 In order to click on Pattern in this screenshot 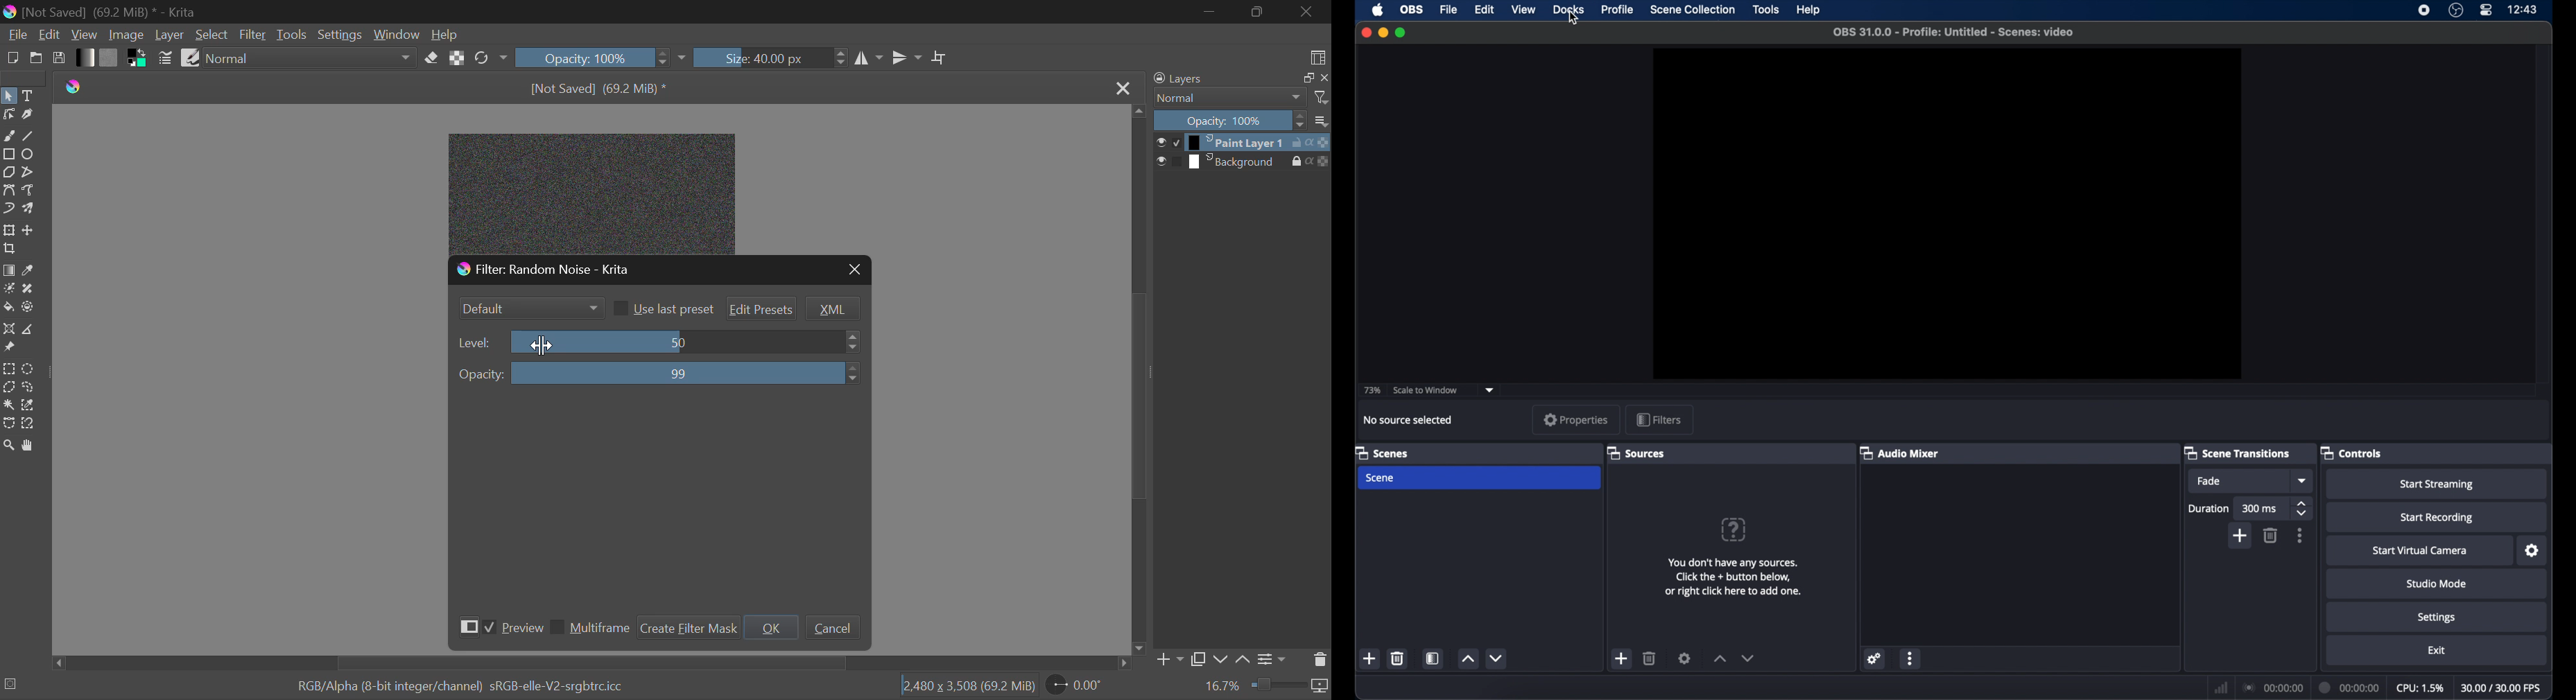, I will do `click(111, 58)`.